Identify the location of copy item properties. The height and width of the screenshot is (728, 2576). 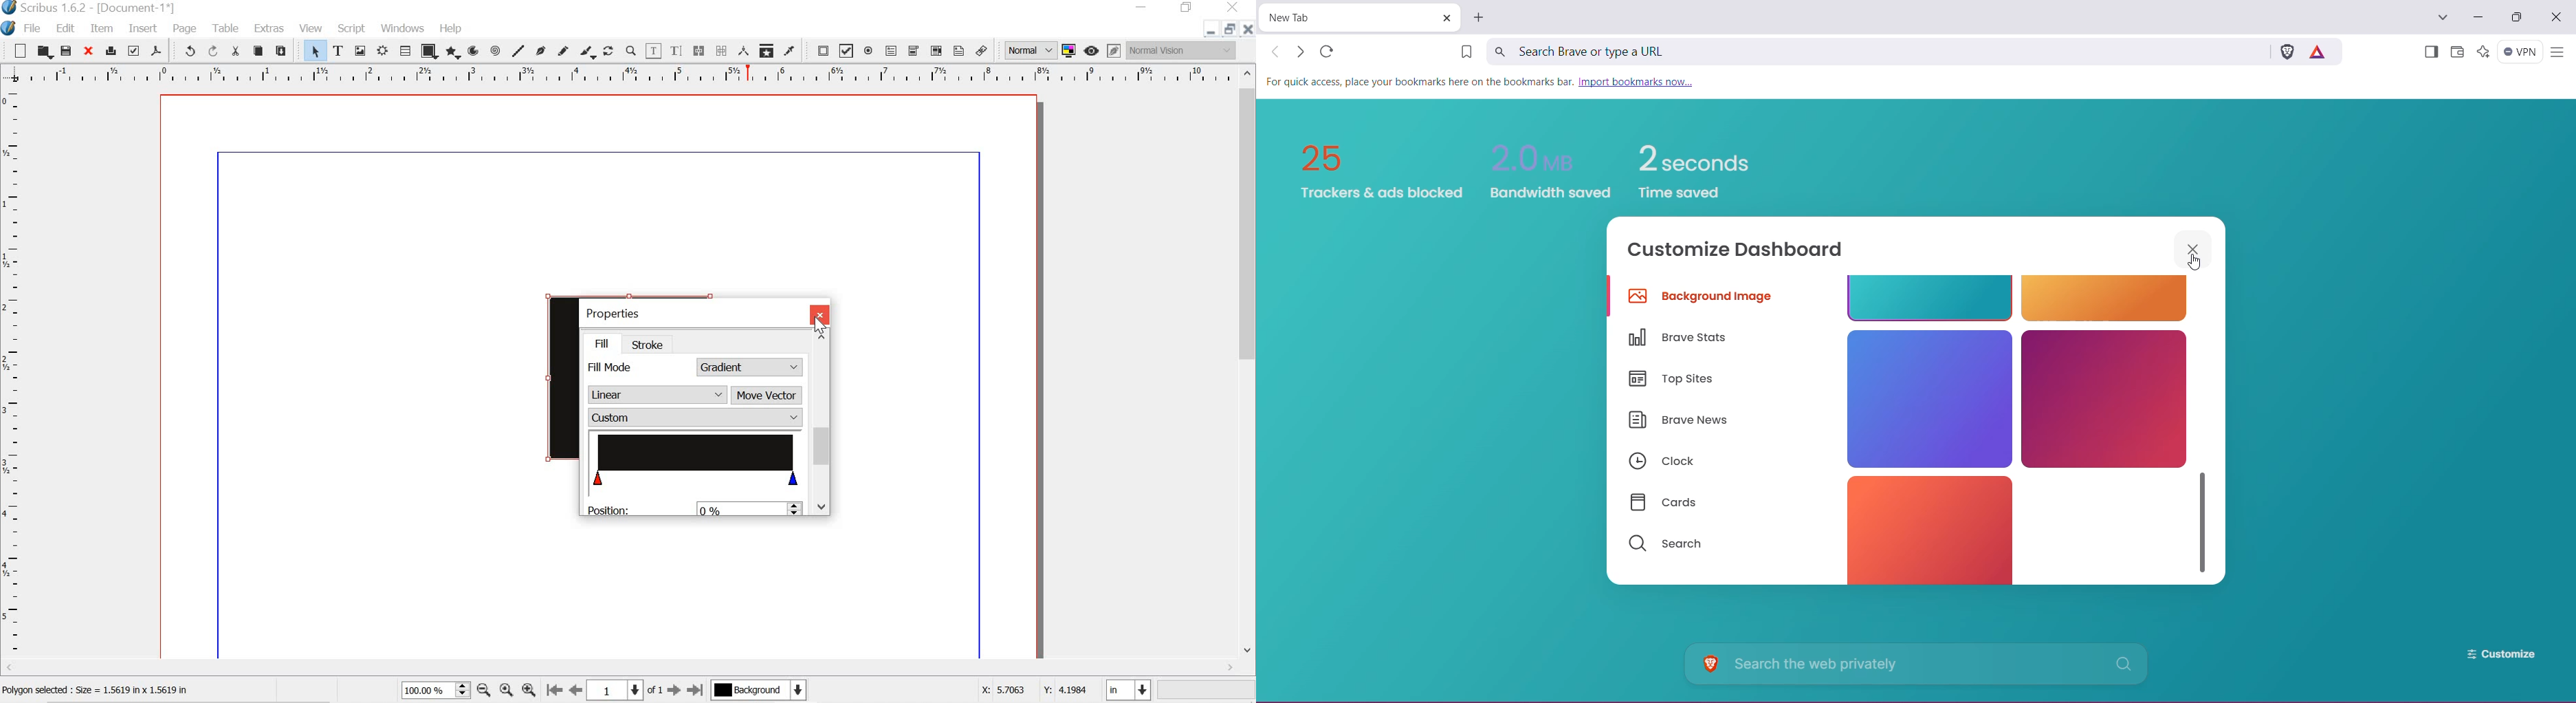
(765, 50).